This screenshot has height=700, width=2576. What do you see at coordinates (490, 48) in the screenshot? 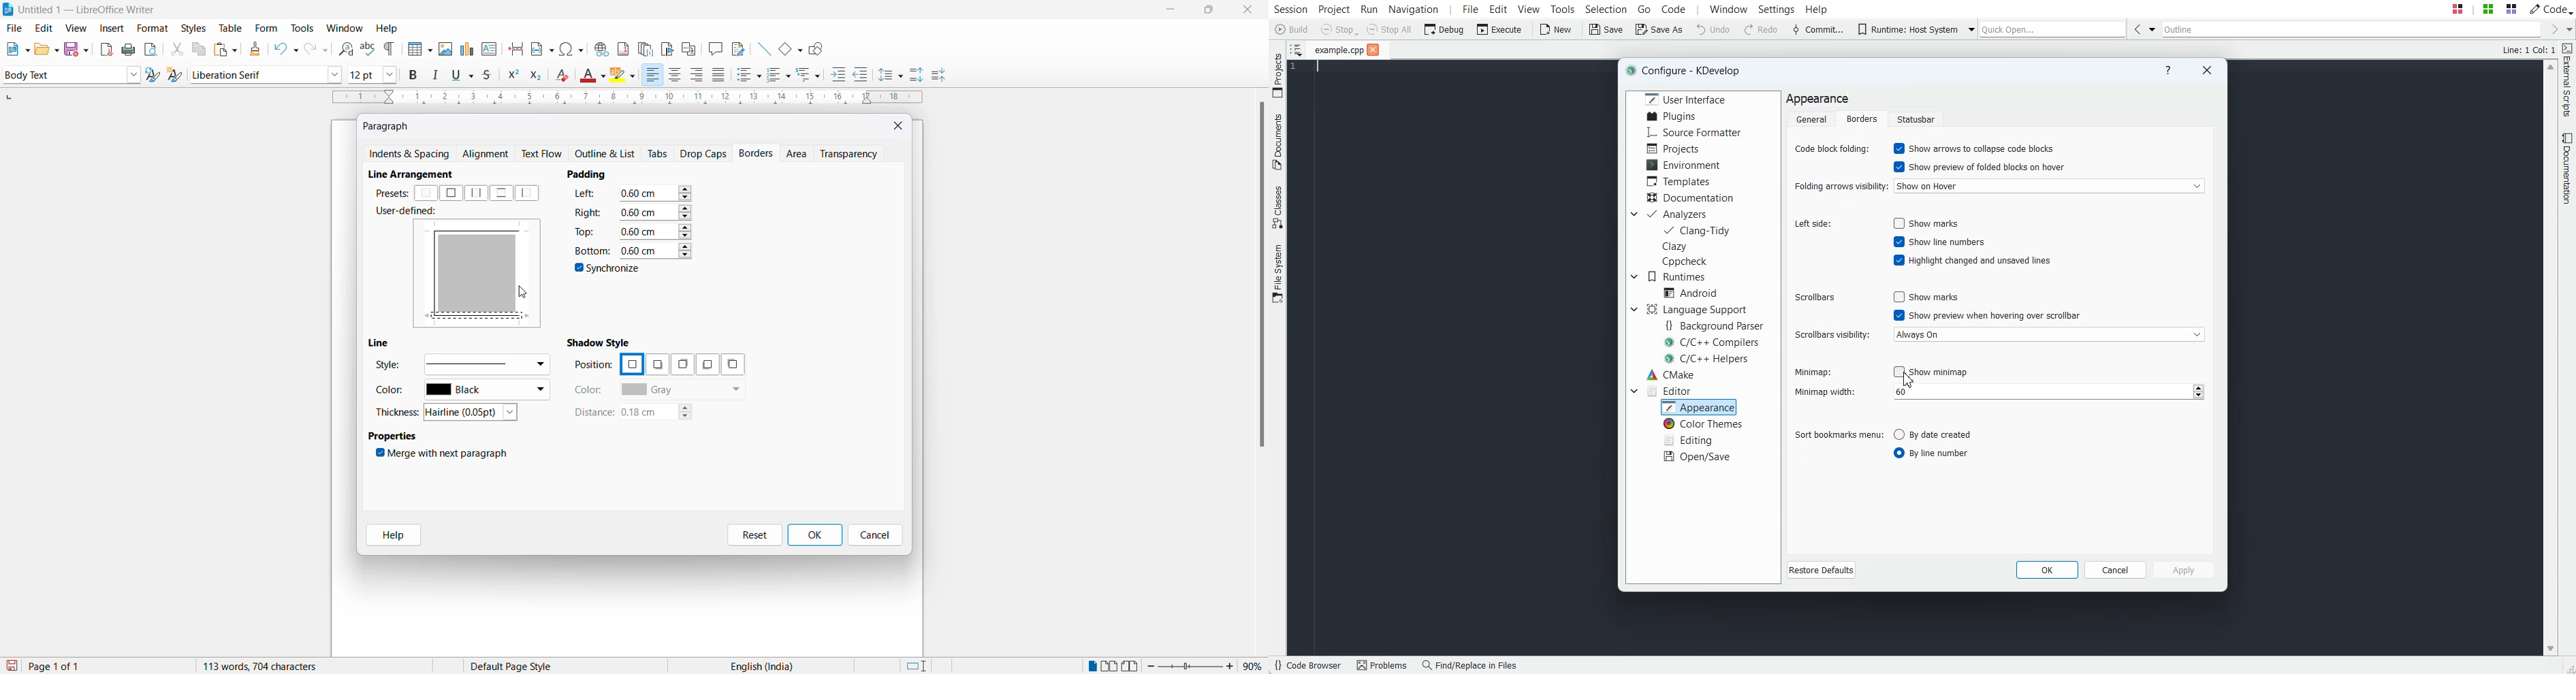
I see `insert text` at bounding box center [490, 48].